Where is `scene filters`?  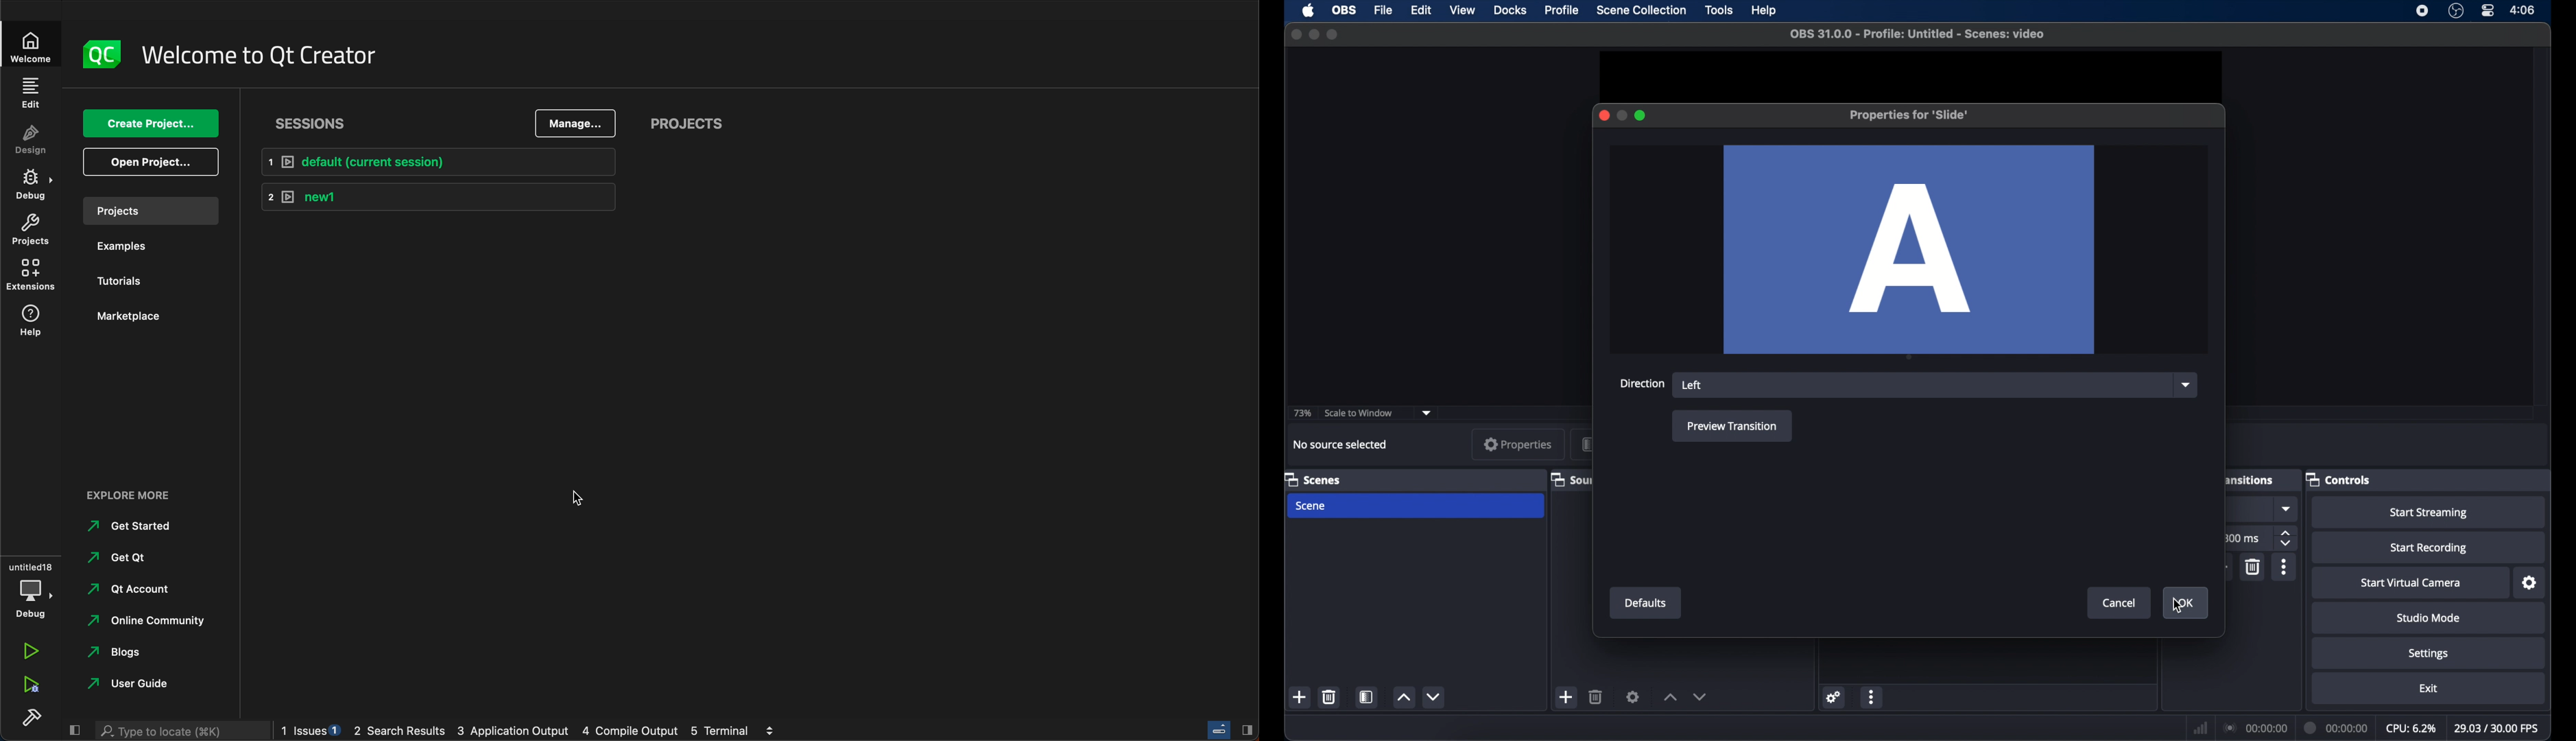 scene filters is located at coordinates (1367, 697).